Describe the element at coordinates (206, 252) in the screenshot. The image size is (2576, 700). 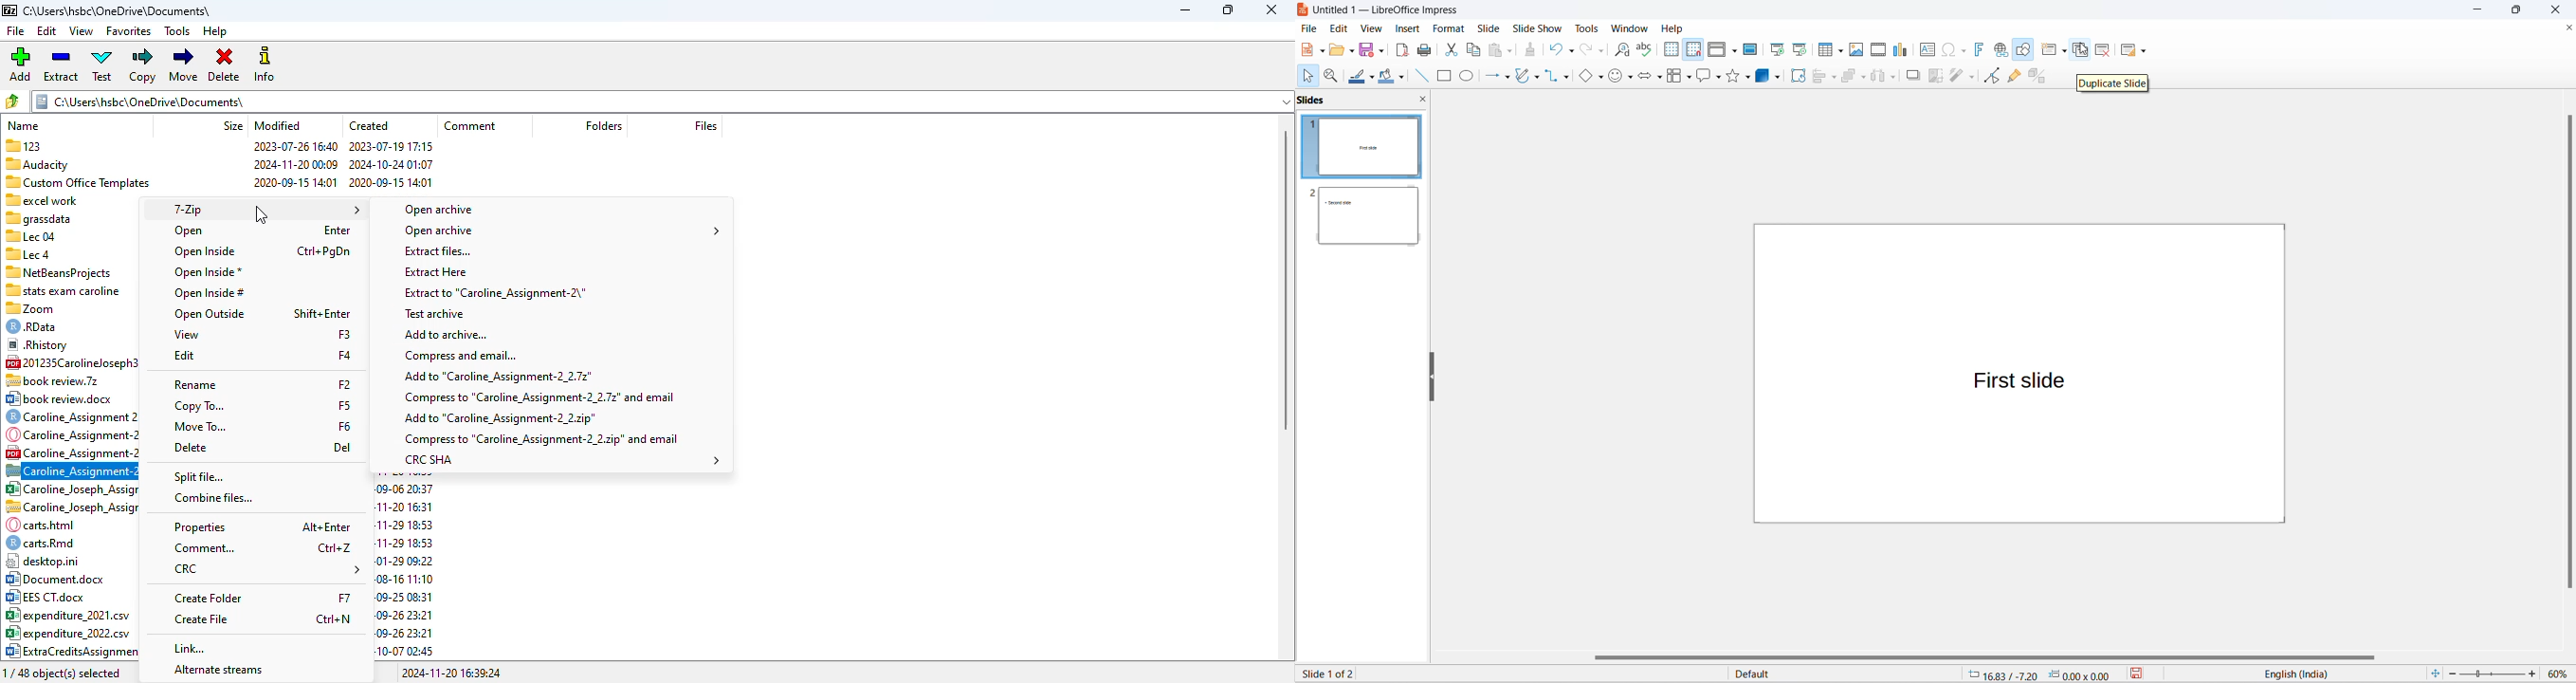
I see `open inside` at that location.